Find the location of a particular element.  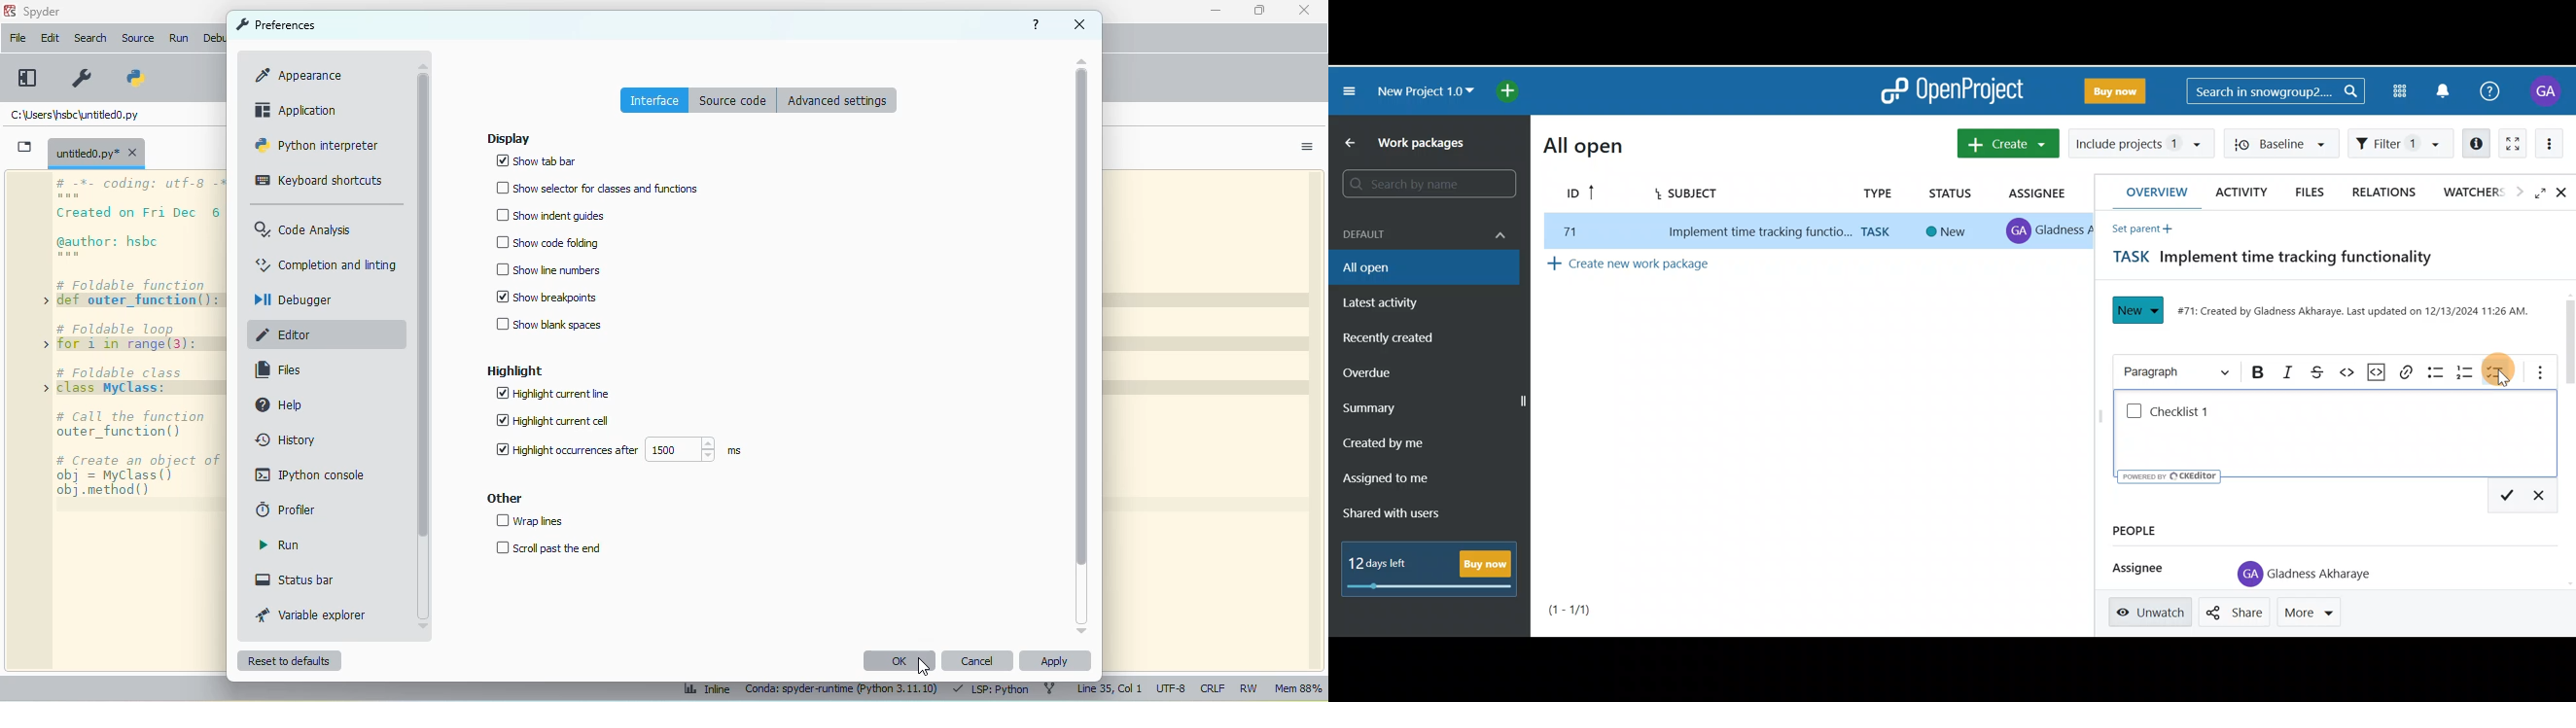

Subject is located at coordinates (1707, 197).